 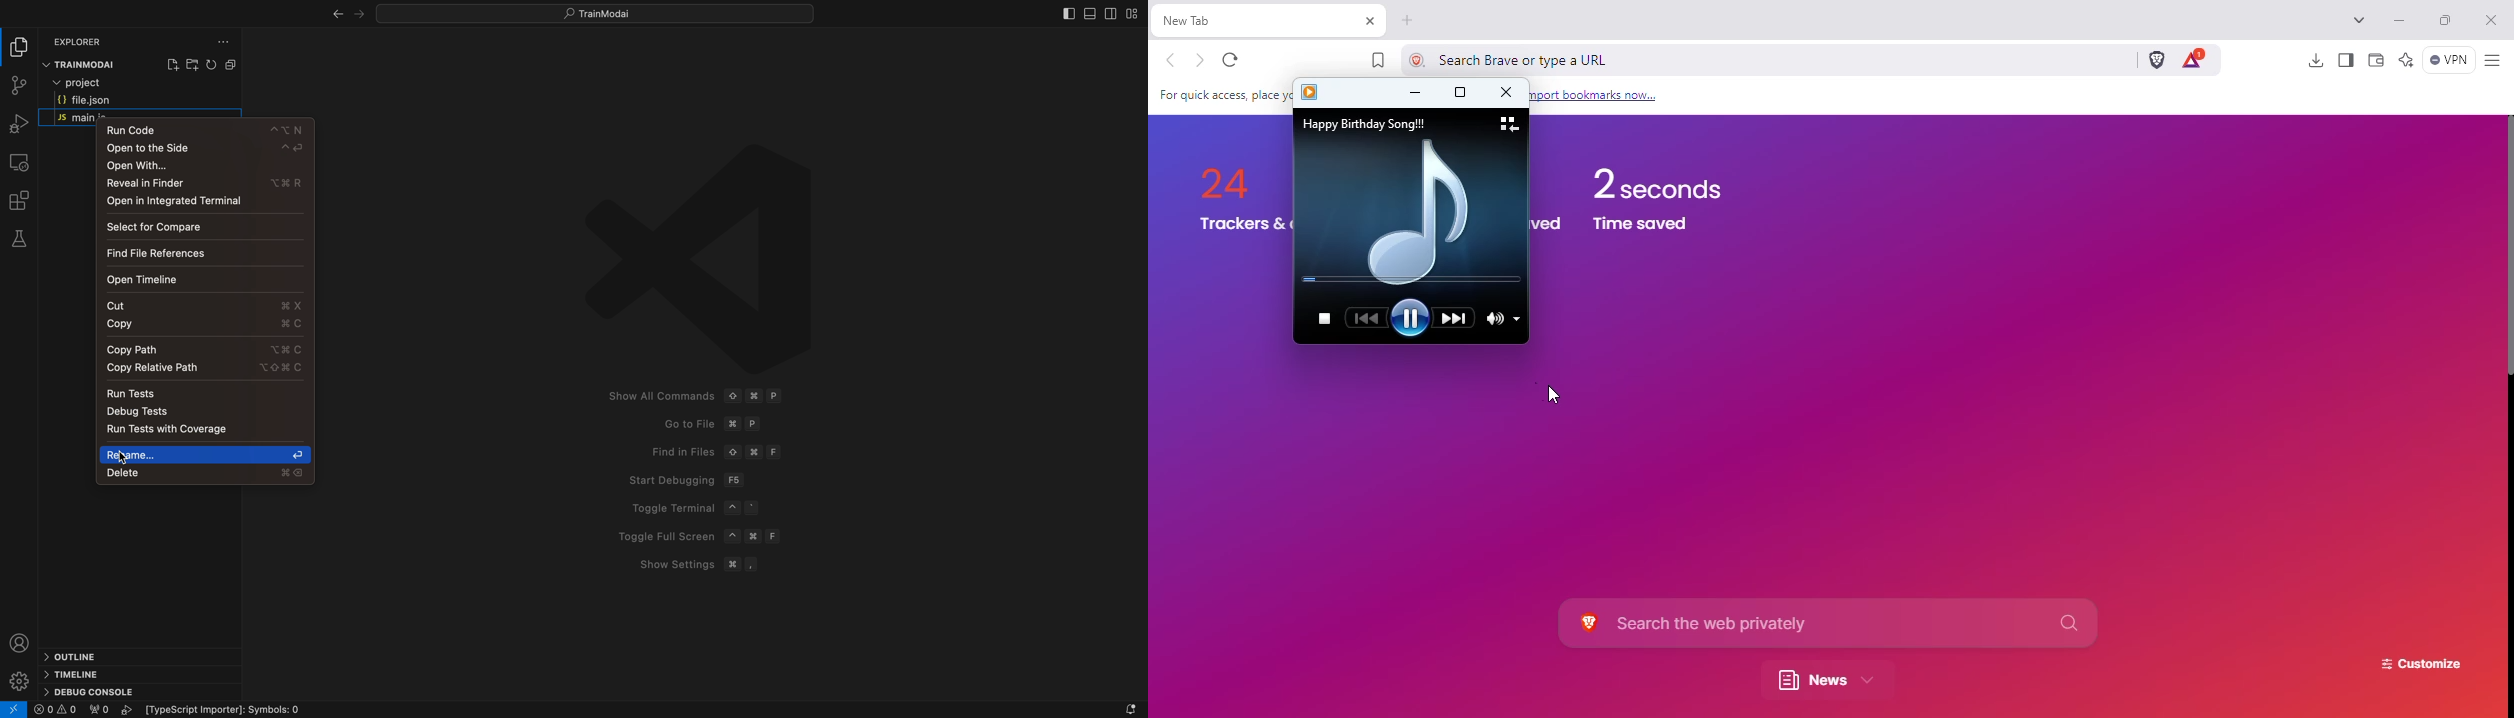 I want to click on tests, so click(x=19, y=236).